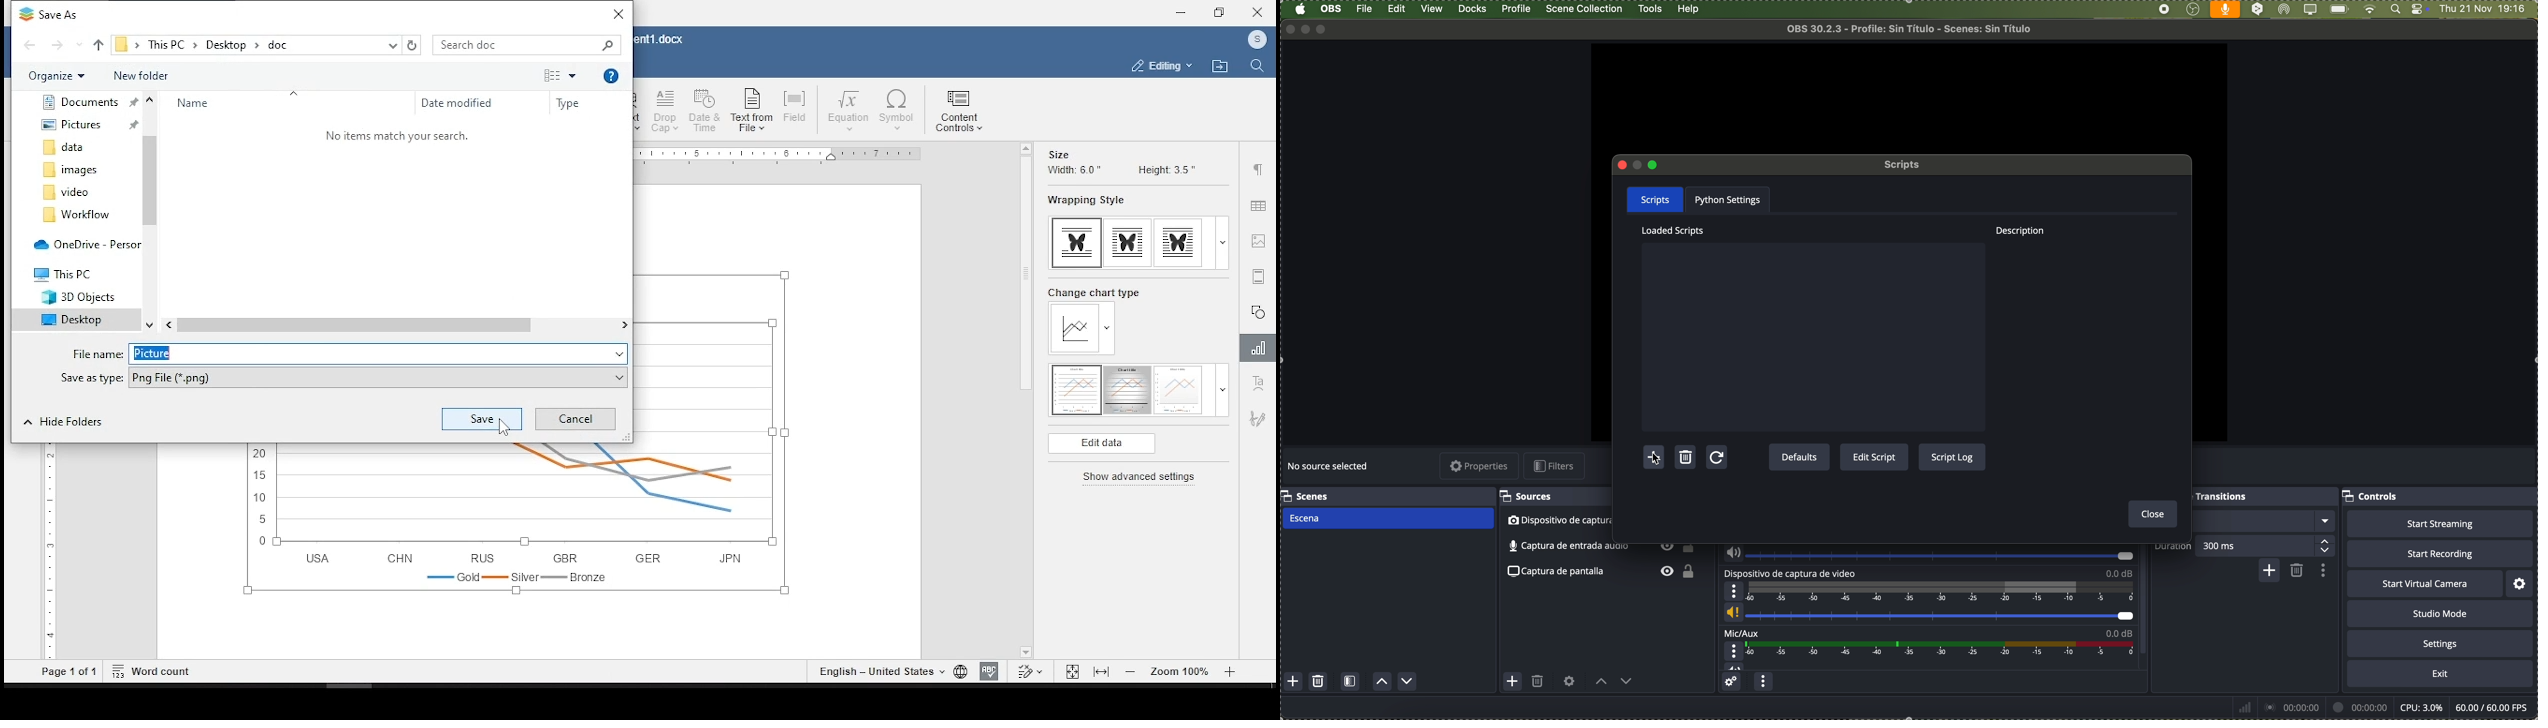 This screenshot has width=2548, height=728. Describe the element at coordinates (1365, 9) in the screenshot. I see `file` at that location.